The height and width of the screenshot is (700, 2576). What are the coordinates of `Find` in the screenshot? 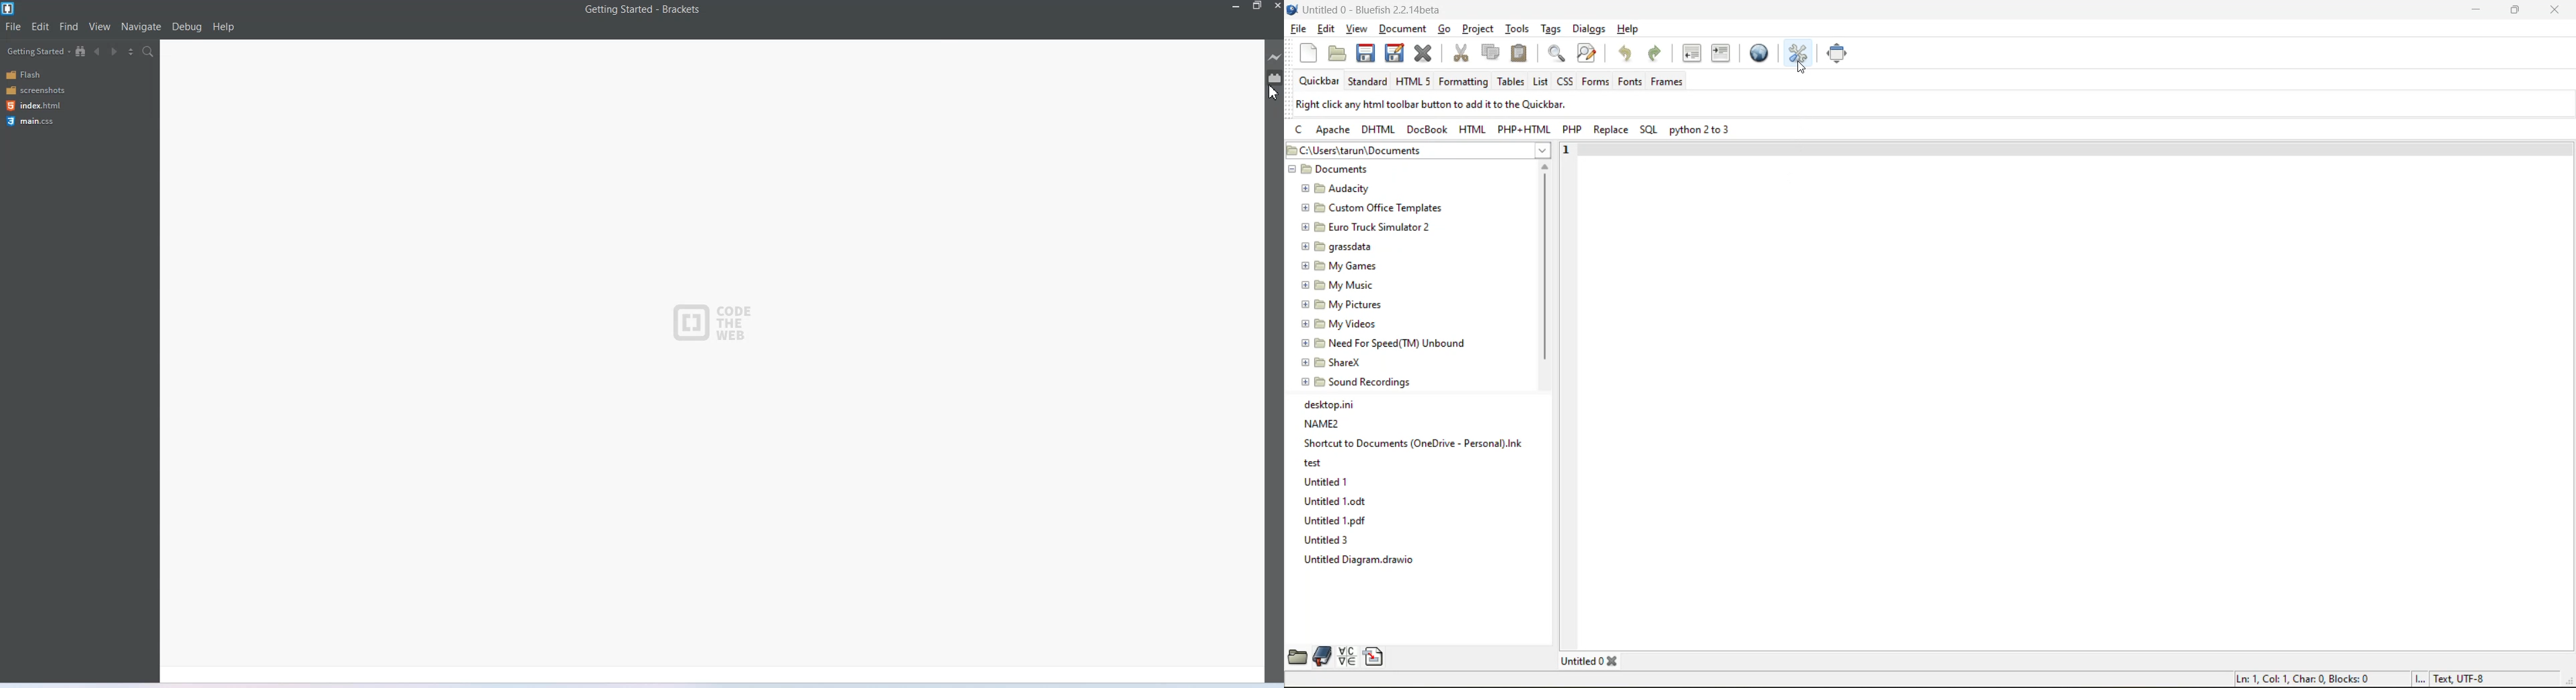 It's located at (70, 27).